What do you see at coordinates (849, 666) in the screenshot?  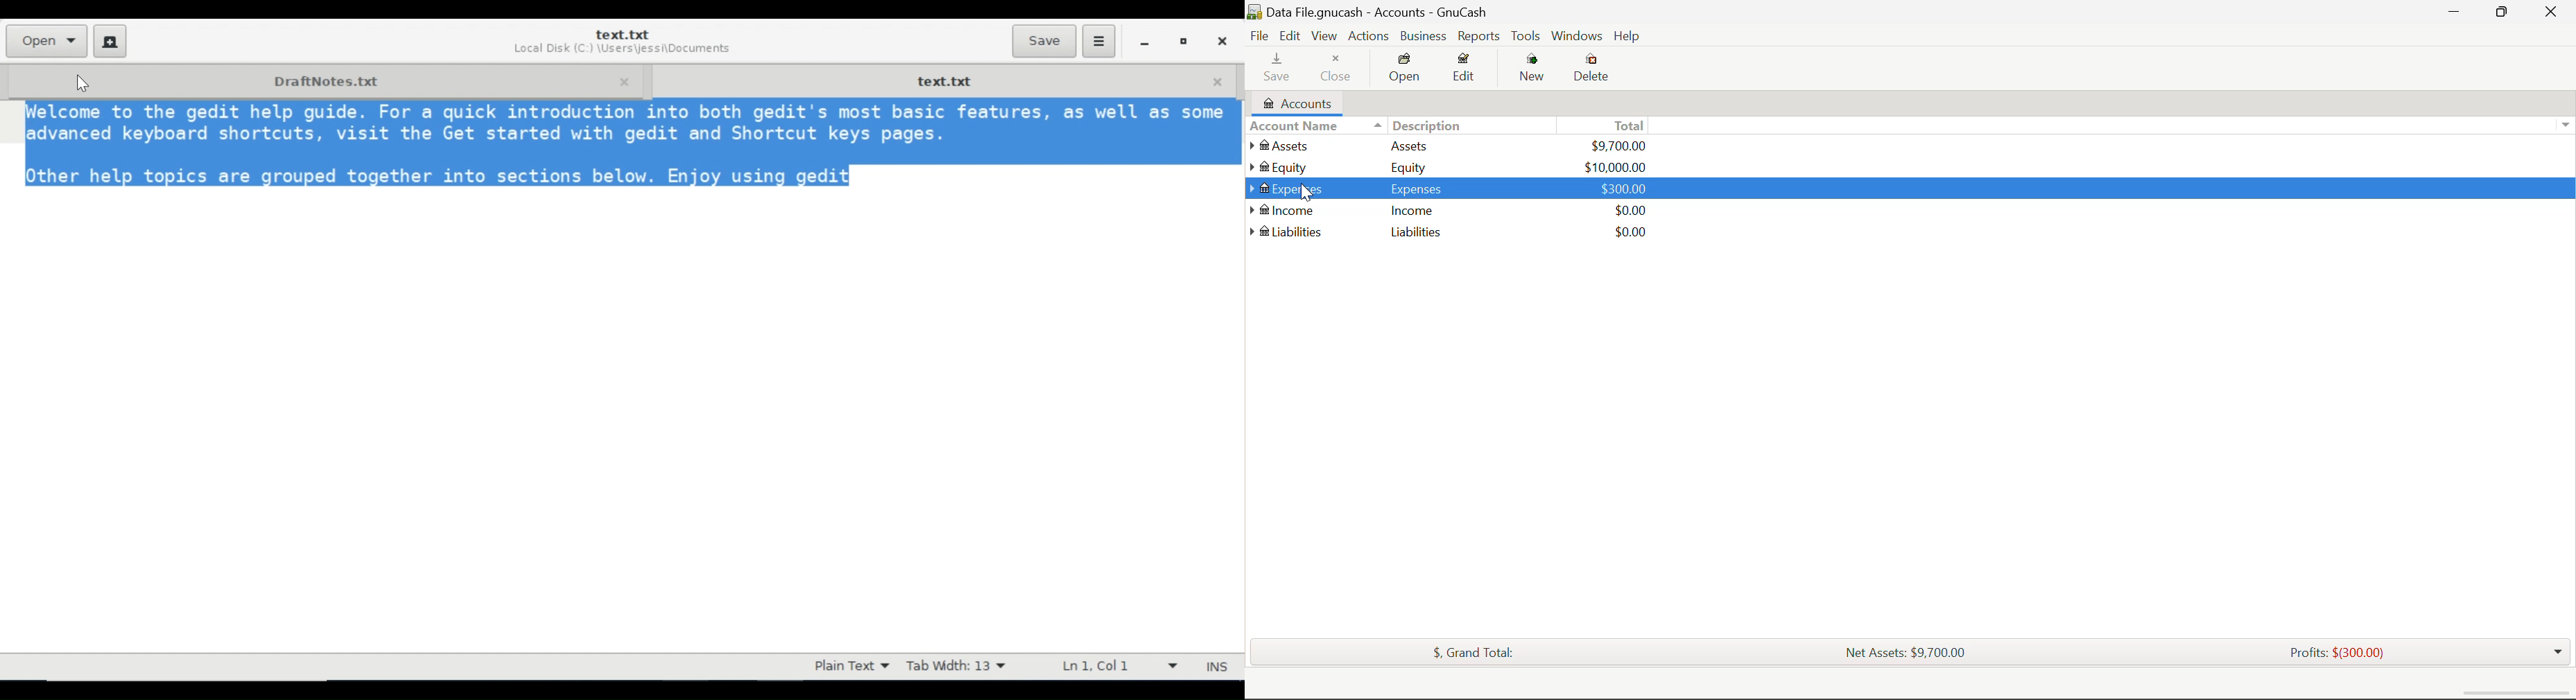 I see `File type` at bounding box center [849, 666].